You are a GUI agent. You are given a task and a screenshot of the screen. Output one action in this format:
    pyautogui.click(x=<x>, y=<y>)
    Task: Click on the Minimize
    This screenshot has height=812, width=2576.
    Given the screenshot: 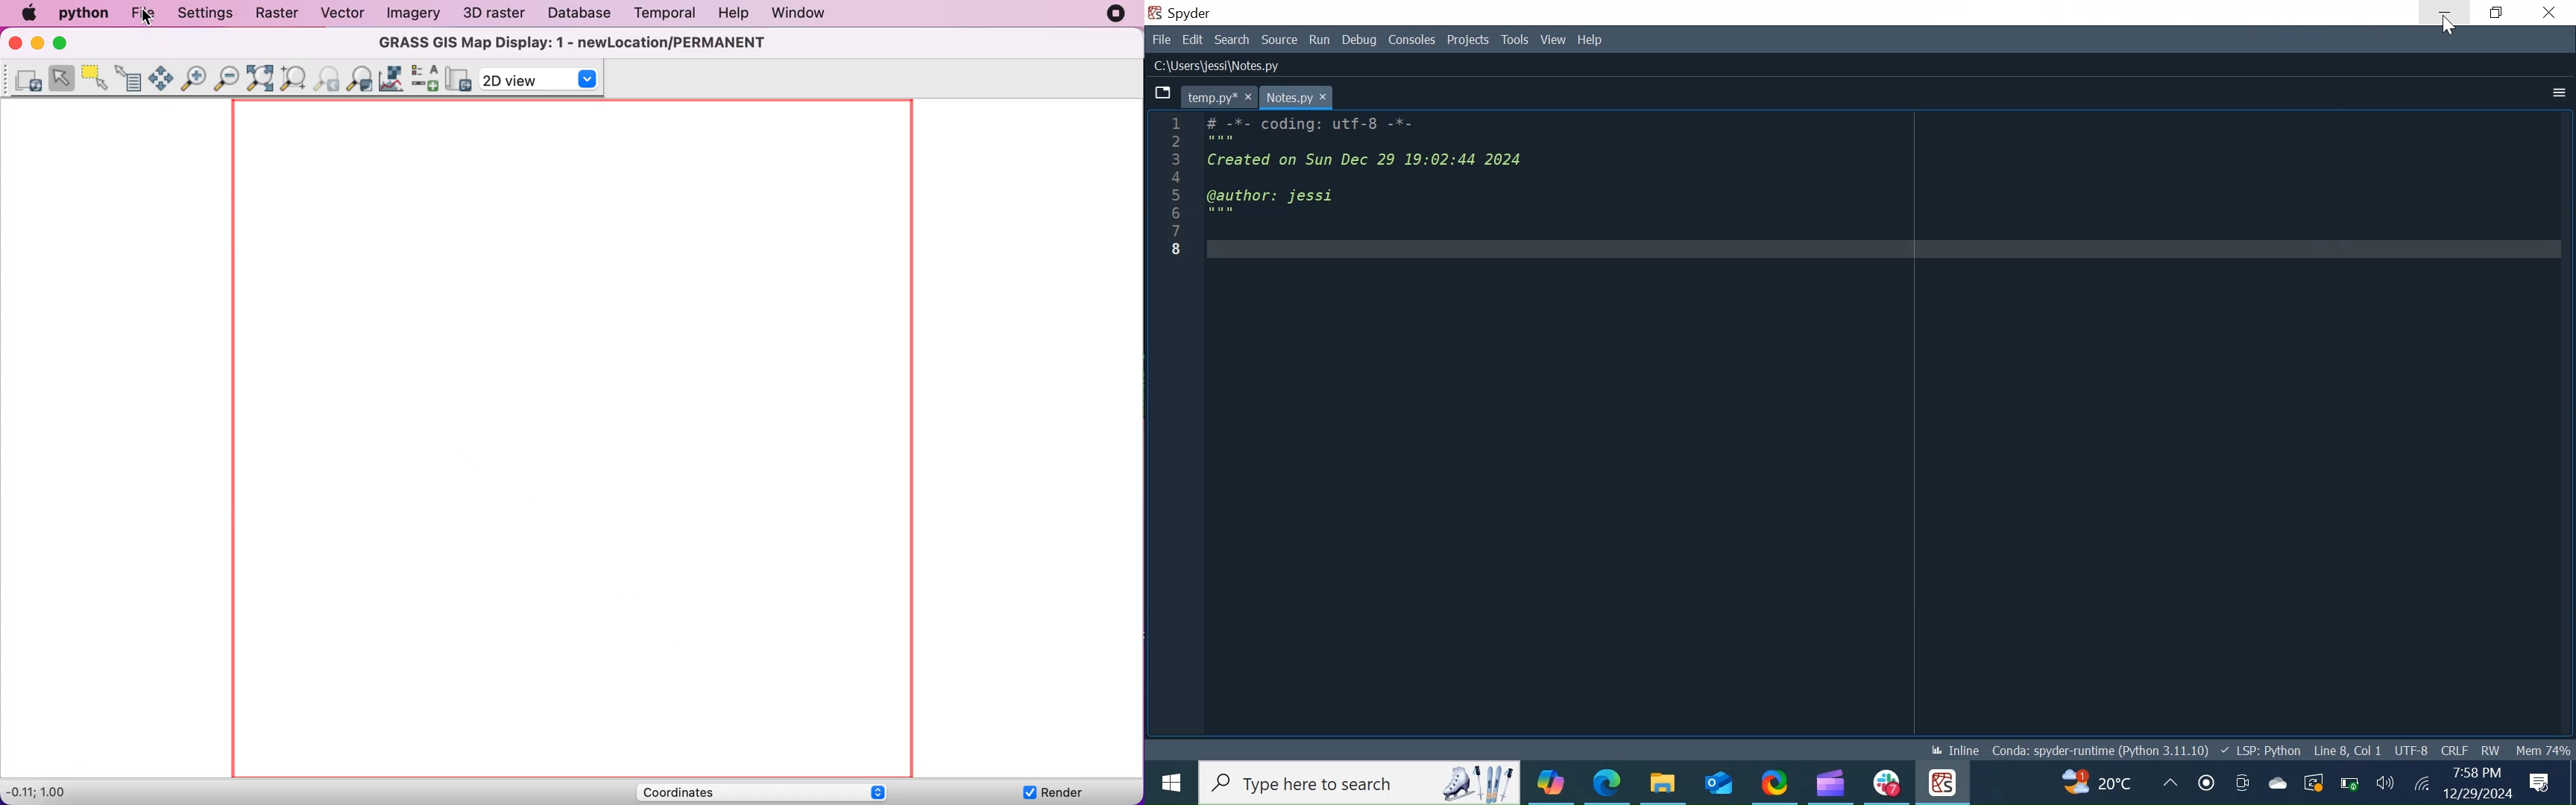 What is the action you would take?
    pyautogui.click(x=2446, y=12)
    